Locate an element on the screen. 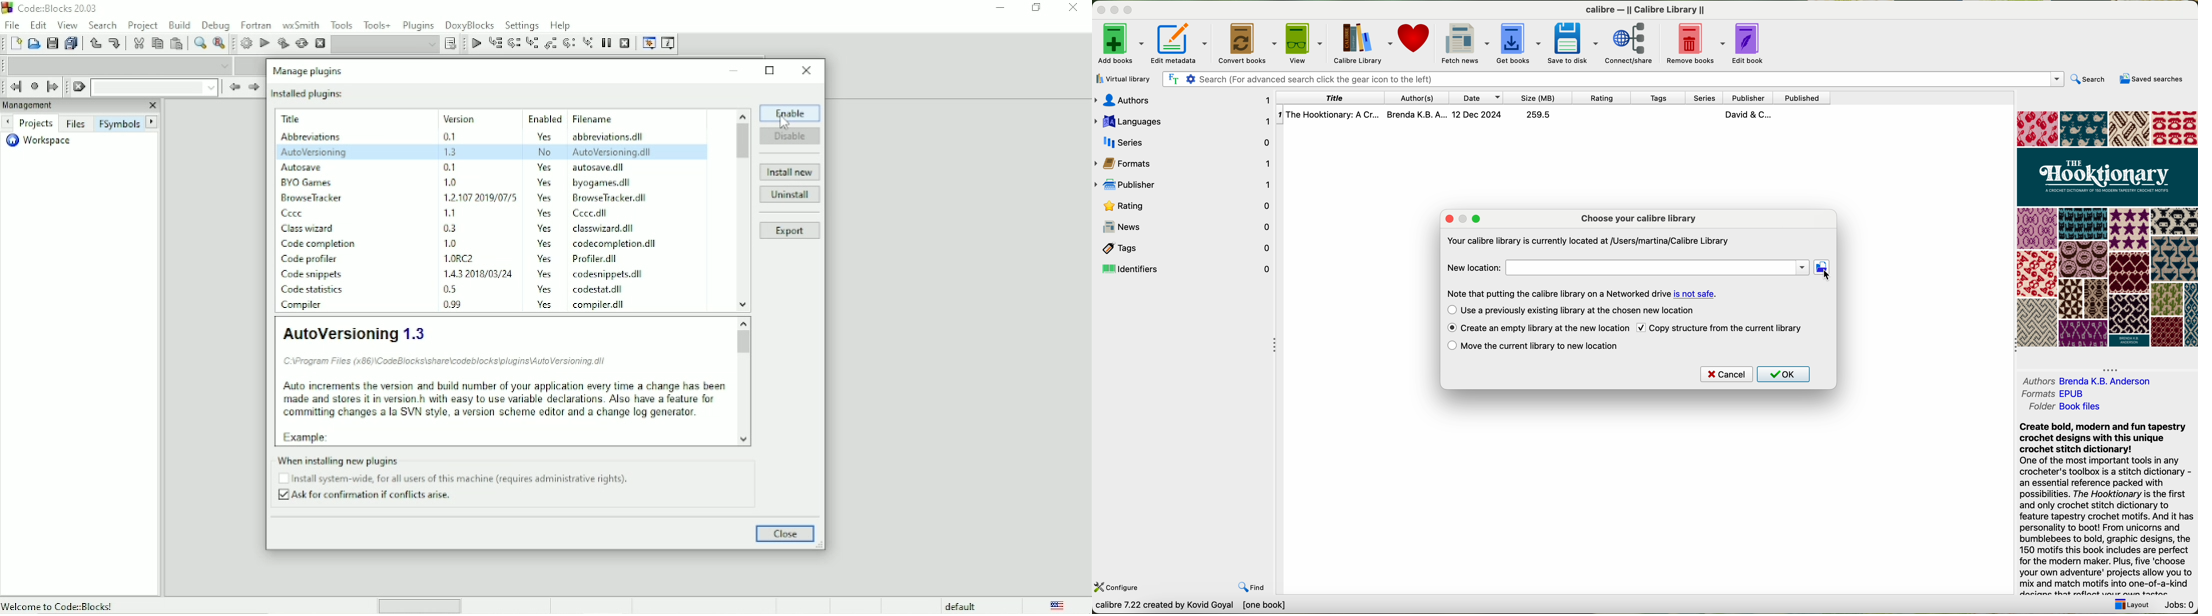  OK is located at coordinates (1785, 375).